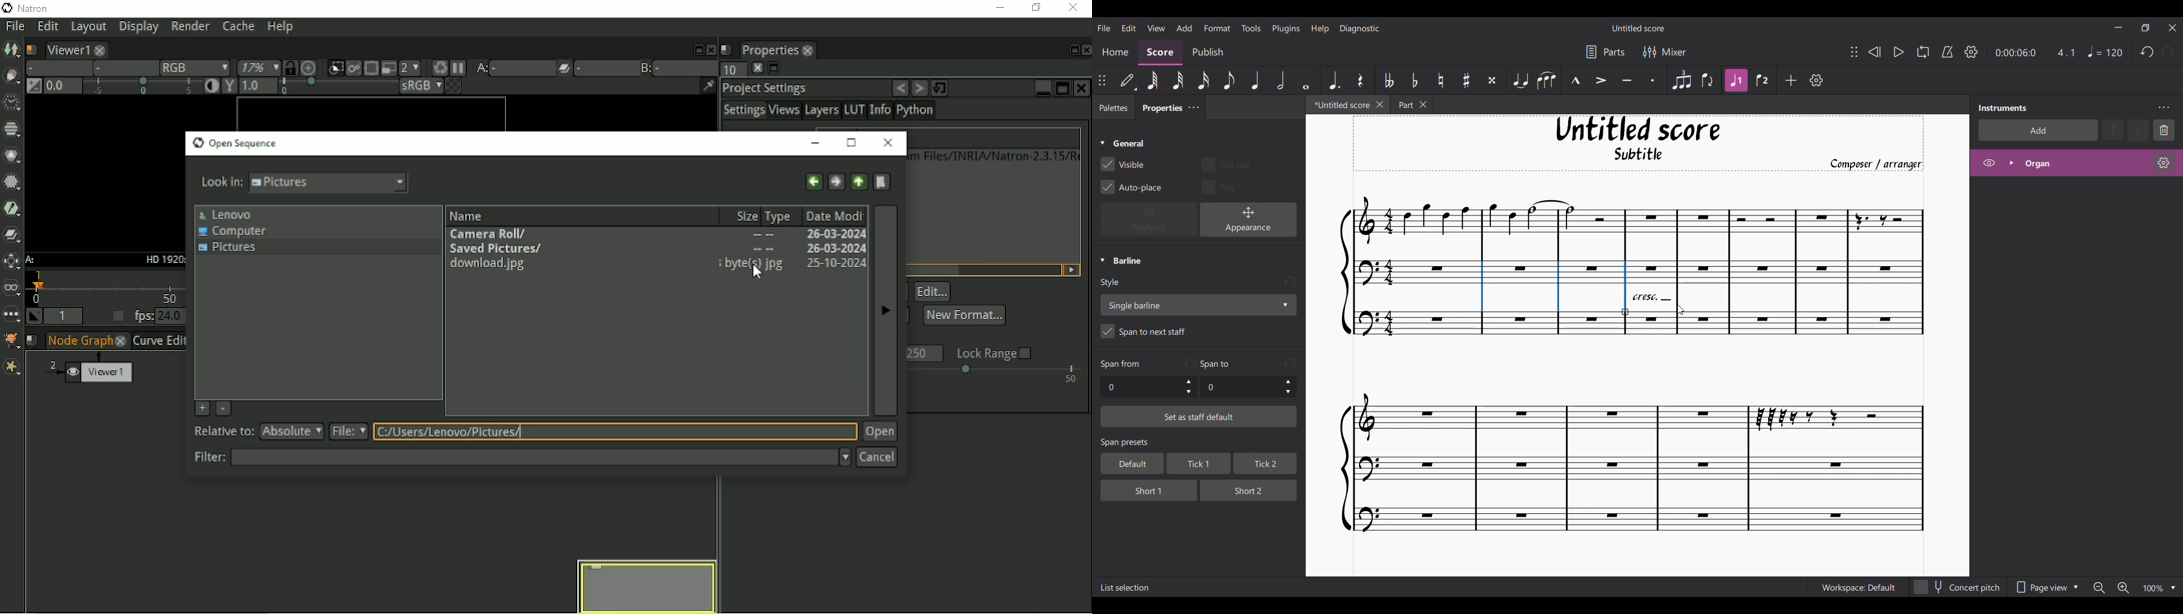  Describe the element at coordinates (1121, 261) in the screenshot. I see `Collapse Barline` at that location.